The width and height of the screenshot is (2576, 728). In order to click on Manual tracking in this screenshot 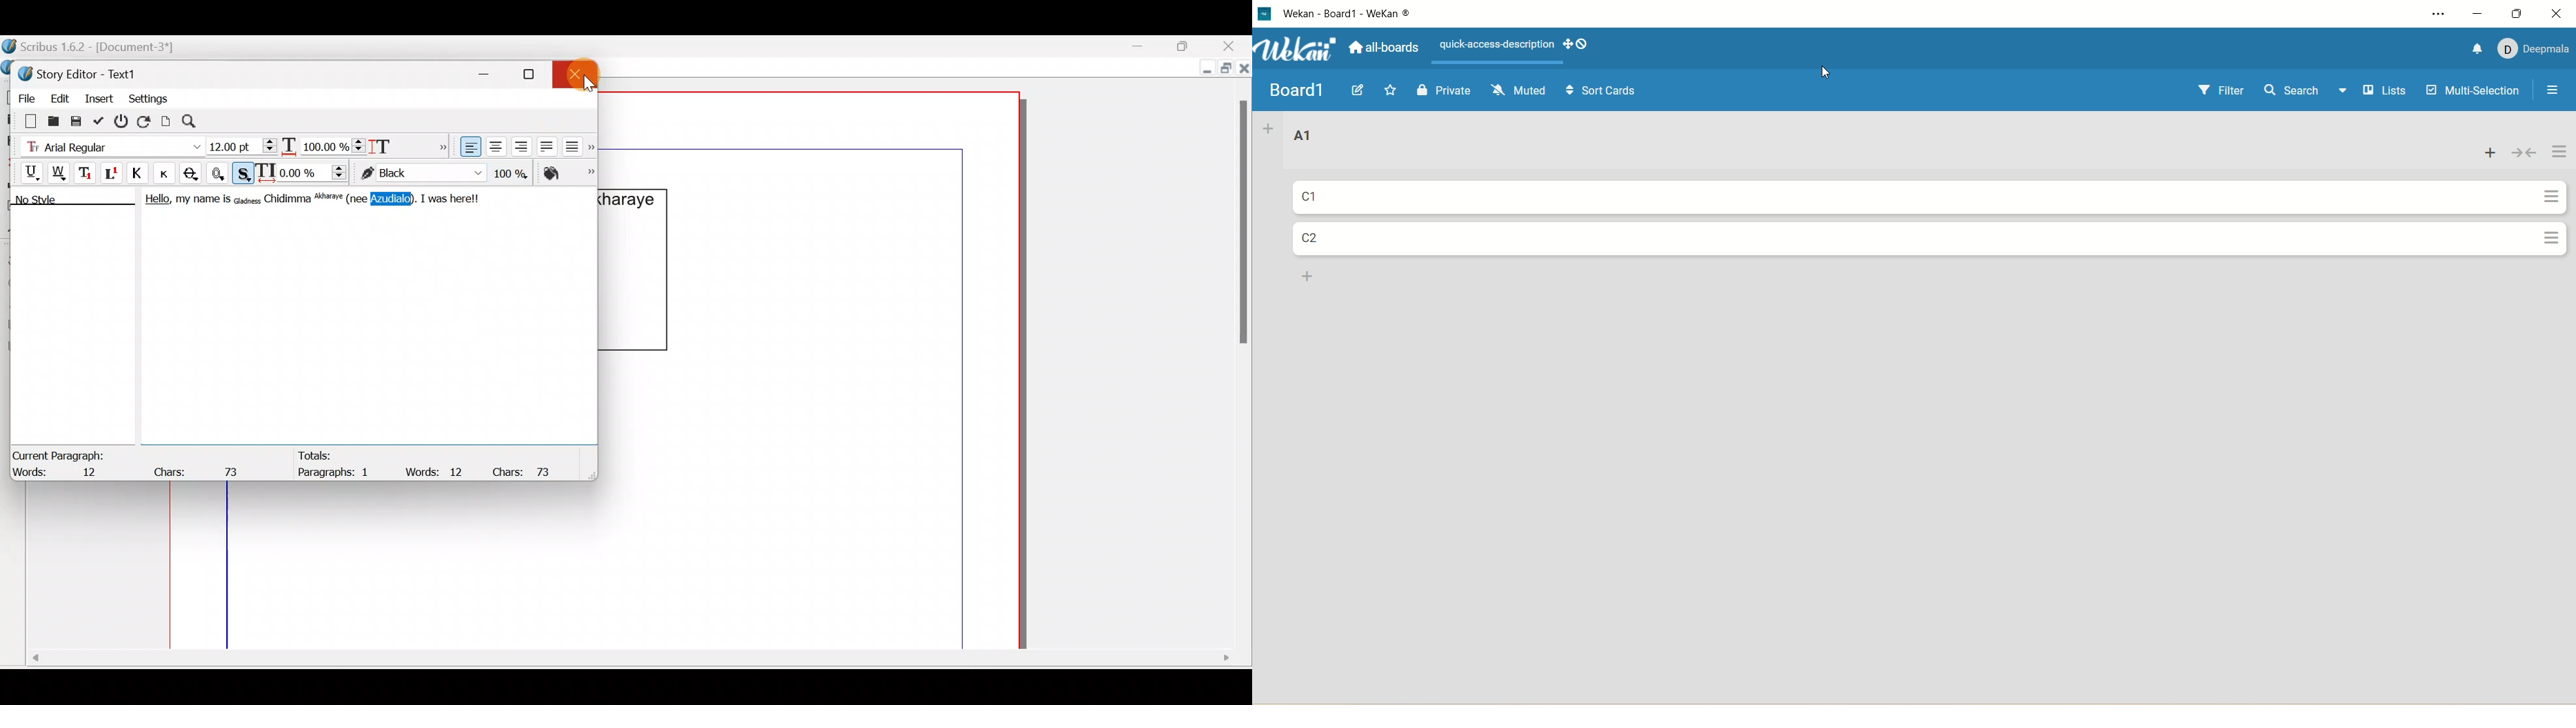, I will do `click(305, 172)`.